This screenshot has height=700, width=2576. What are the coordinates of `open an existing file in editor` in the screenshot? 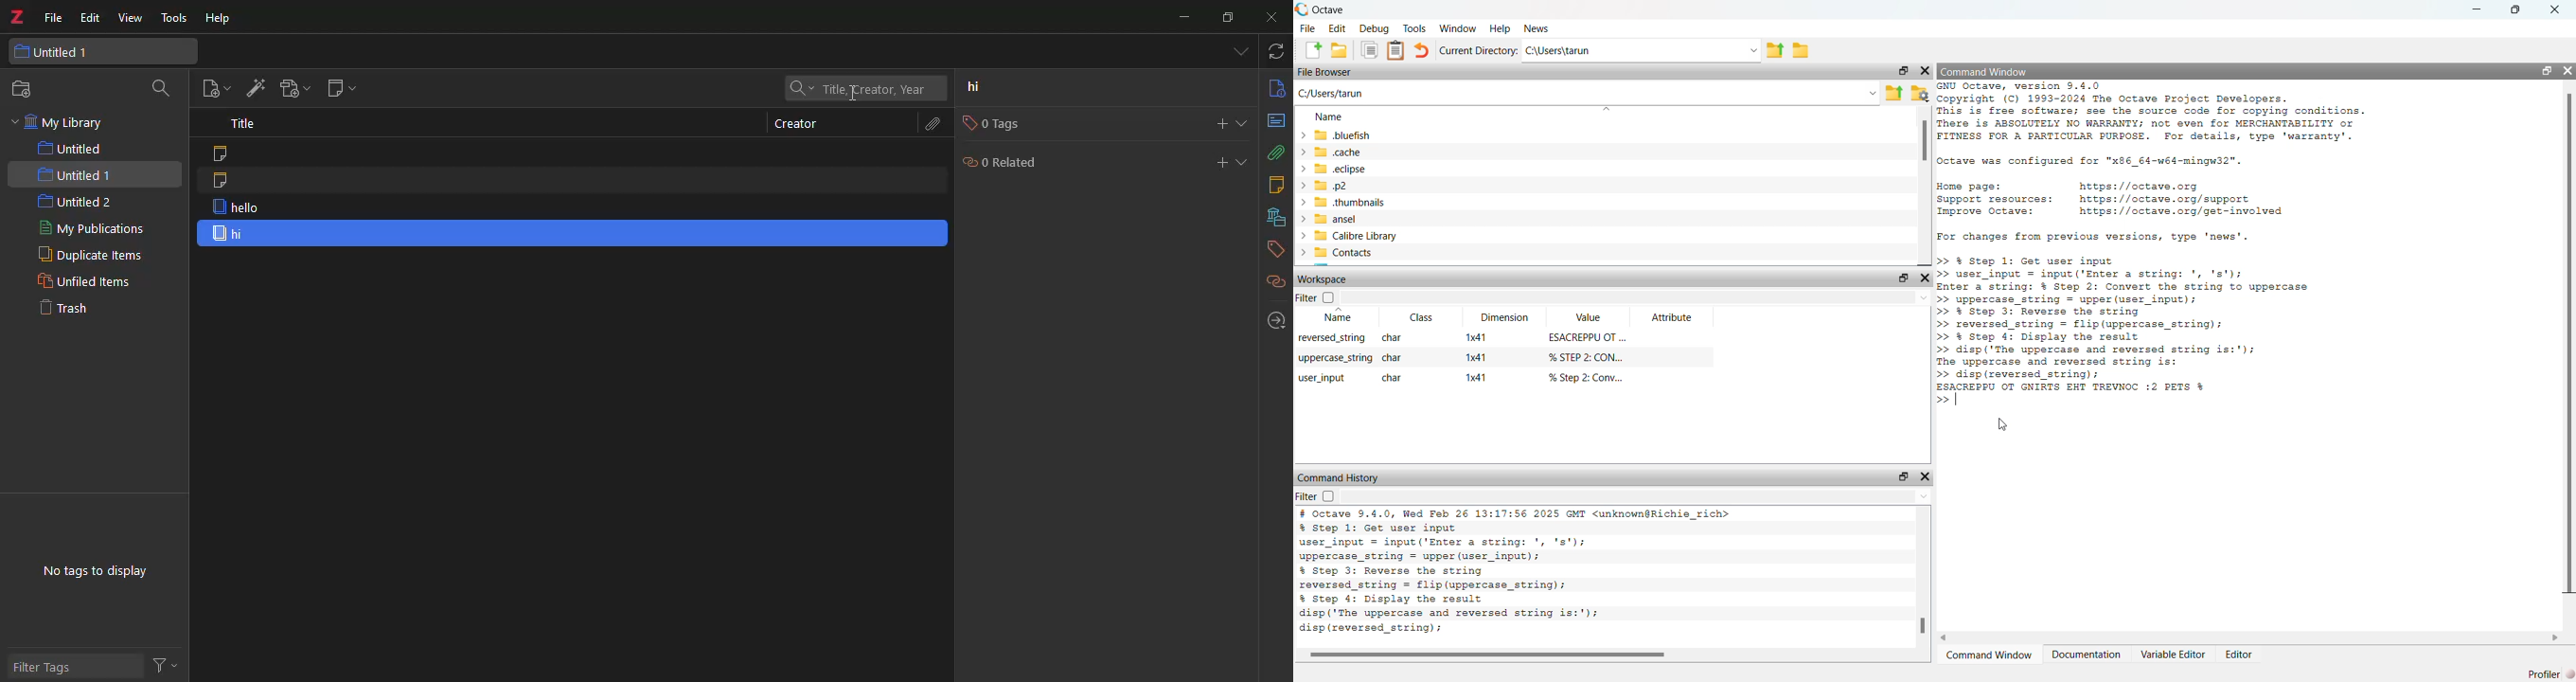 It's located at (1340, 52).